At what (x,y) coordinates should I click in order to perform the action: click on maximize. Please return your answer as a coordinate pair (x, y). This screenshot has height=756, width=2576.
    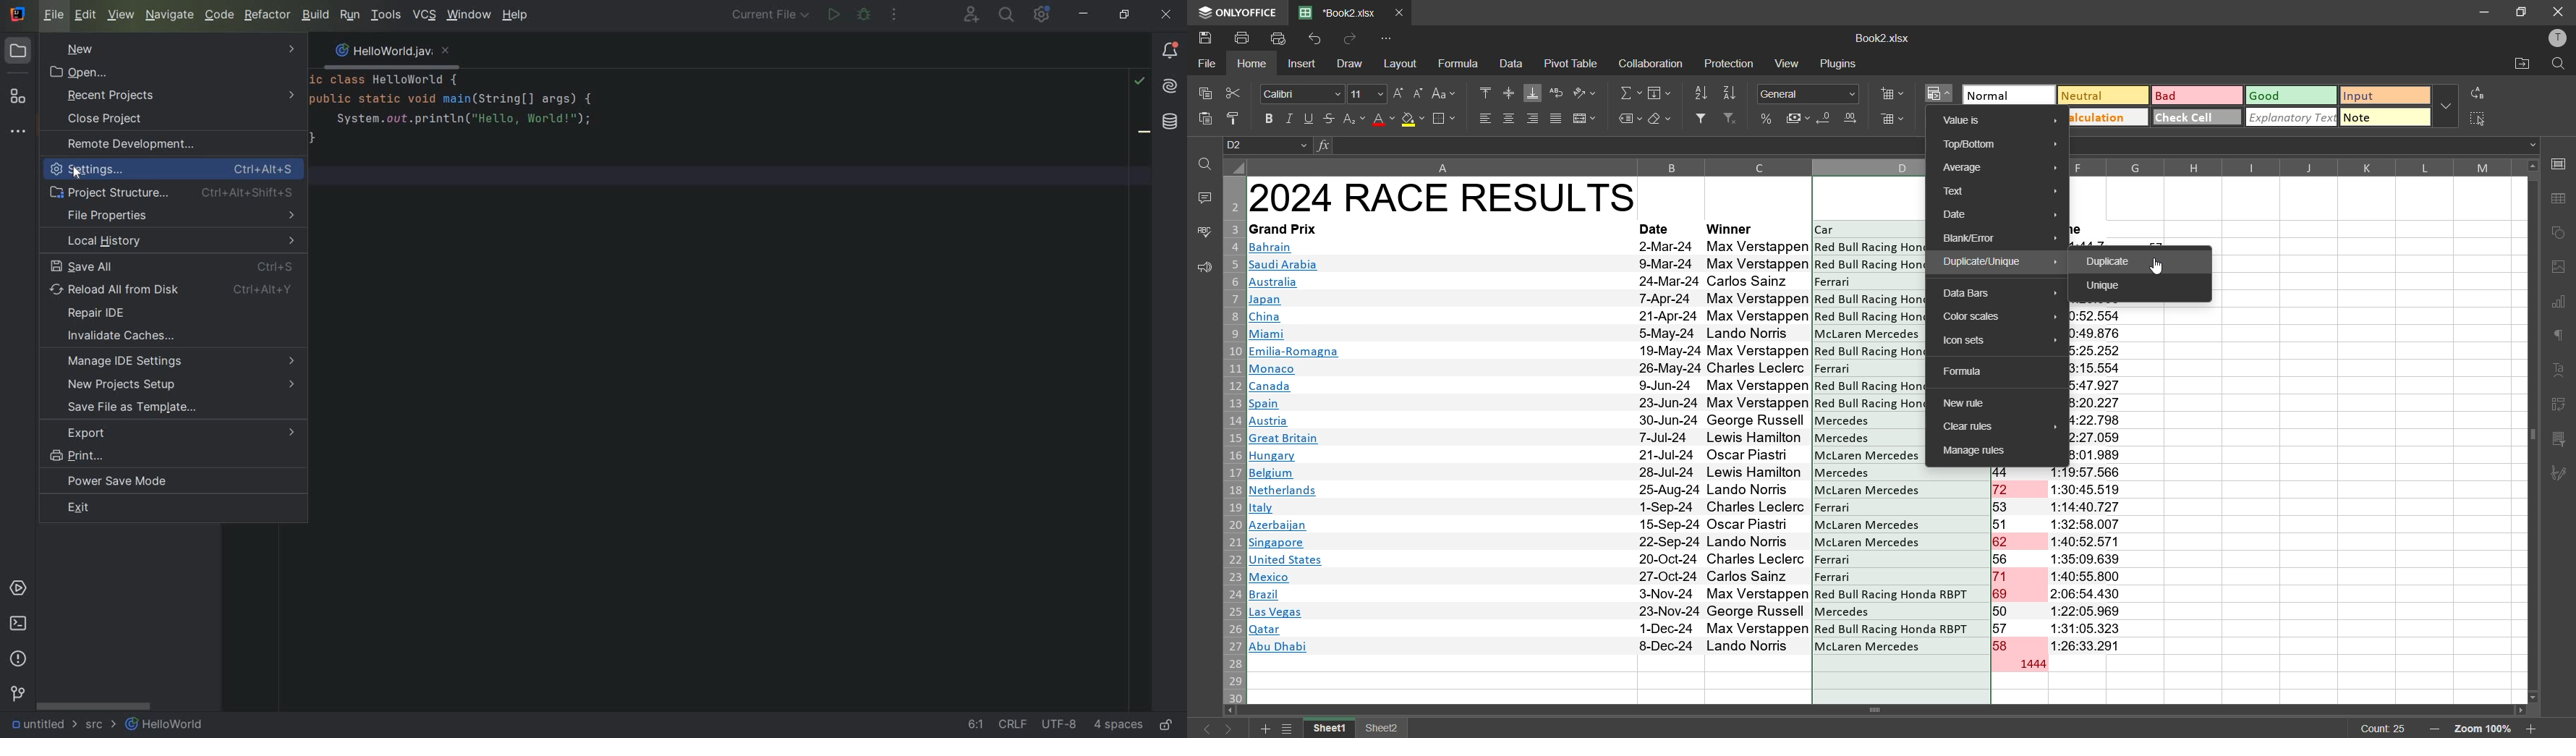
    Looking at the image, I should click on (2522, 11).